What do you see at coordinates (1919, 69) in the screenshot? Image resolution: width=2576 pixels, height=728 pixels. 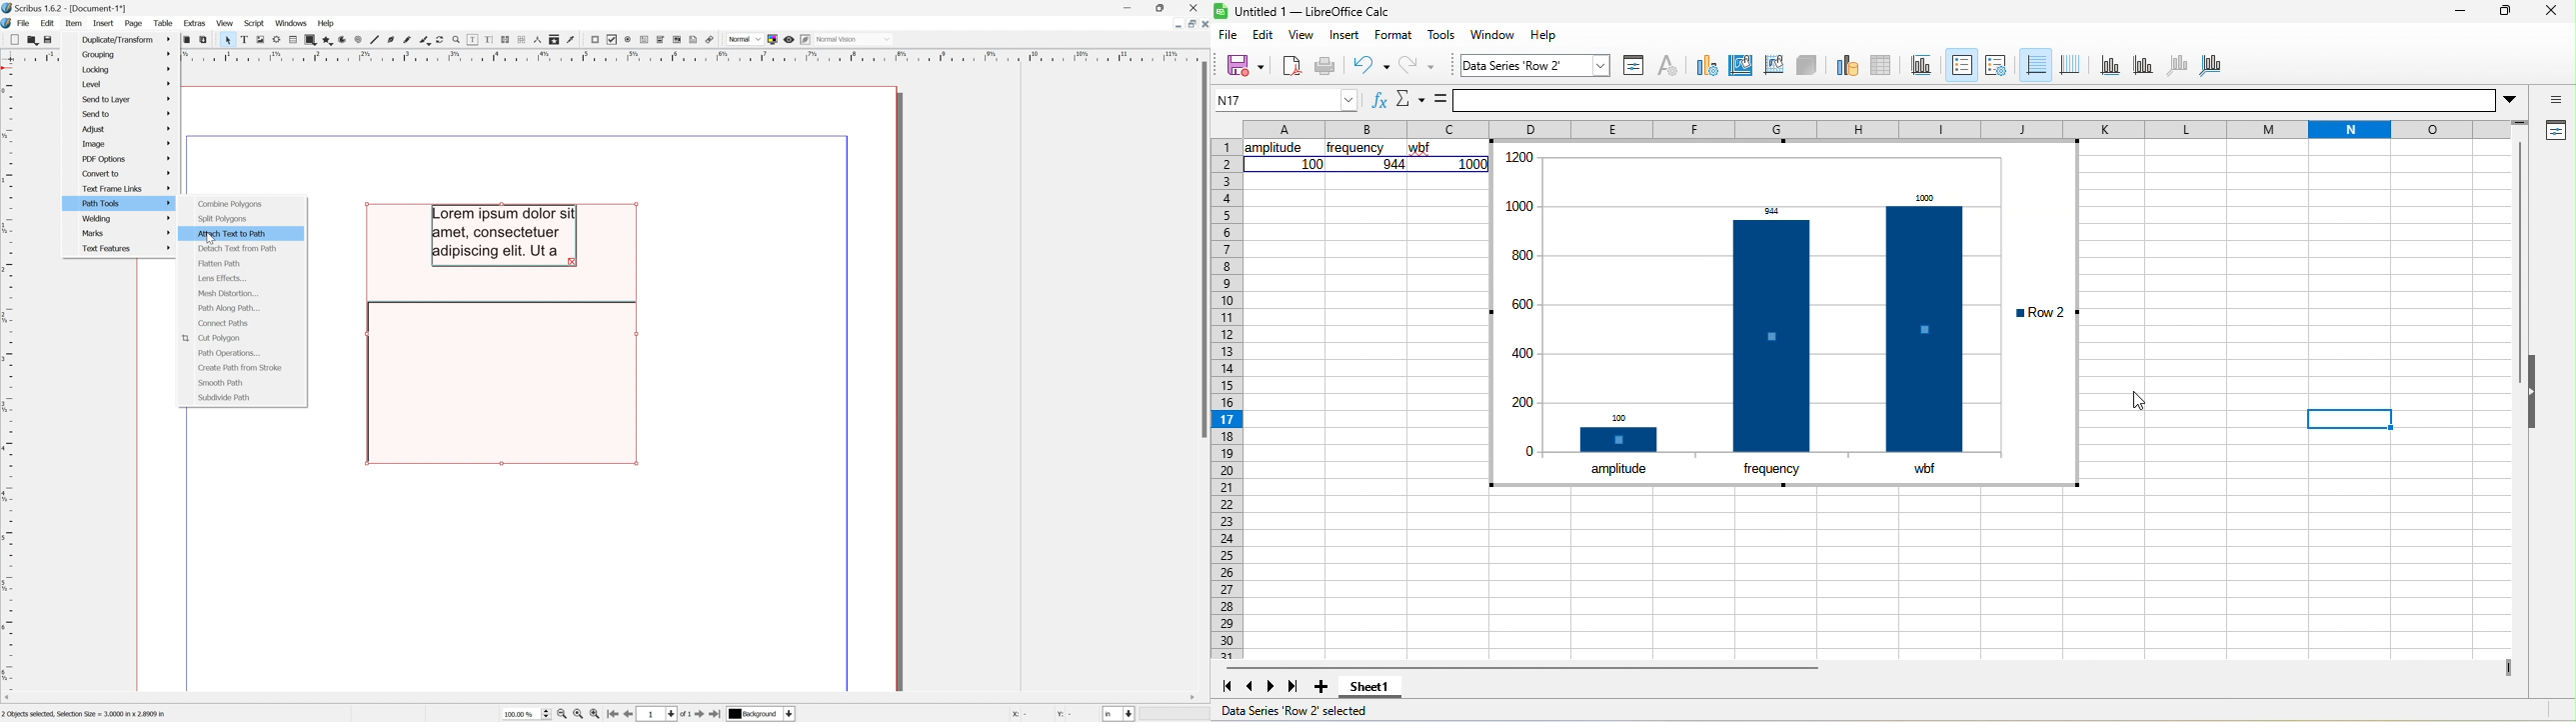 I see `title` at bounding box center [1919, 69].